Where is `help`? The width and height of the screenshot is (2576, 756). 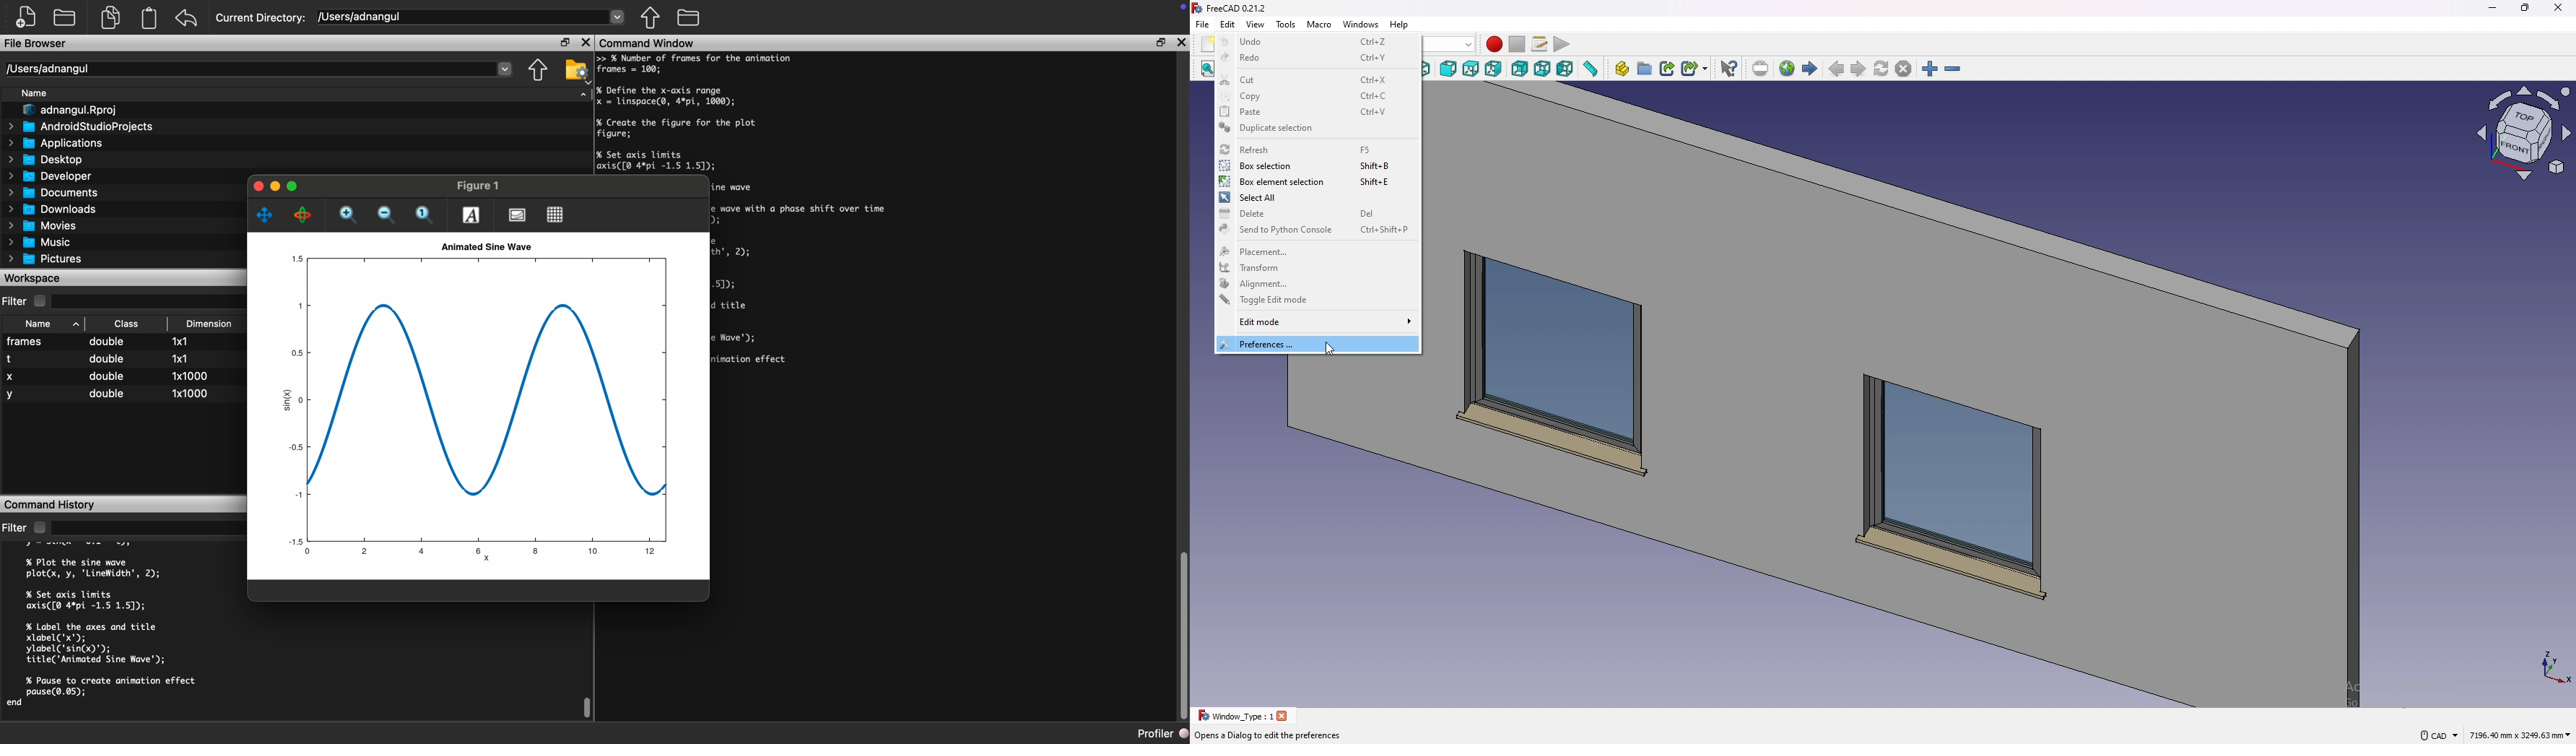
help is located at coordinates (1398, 25).